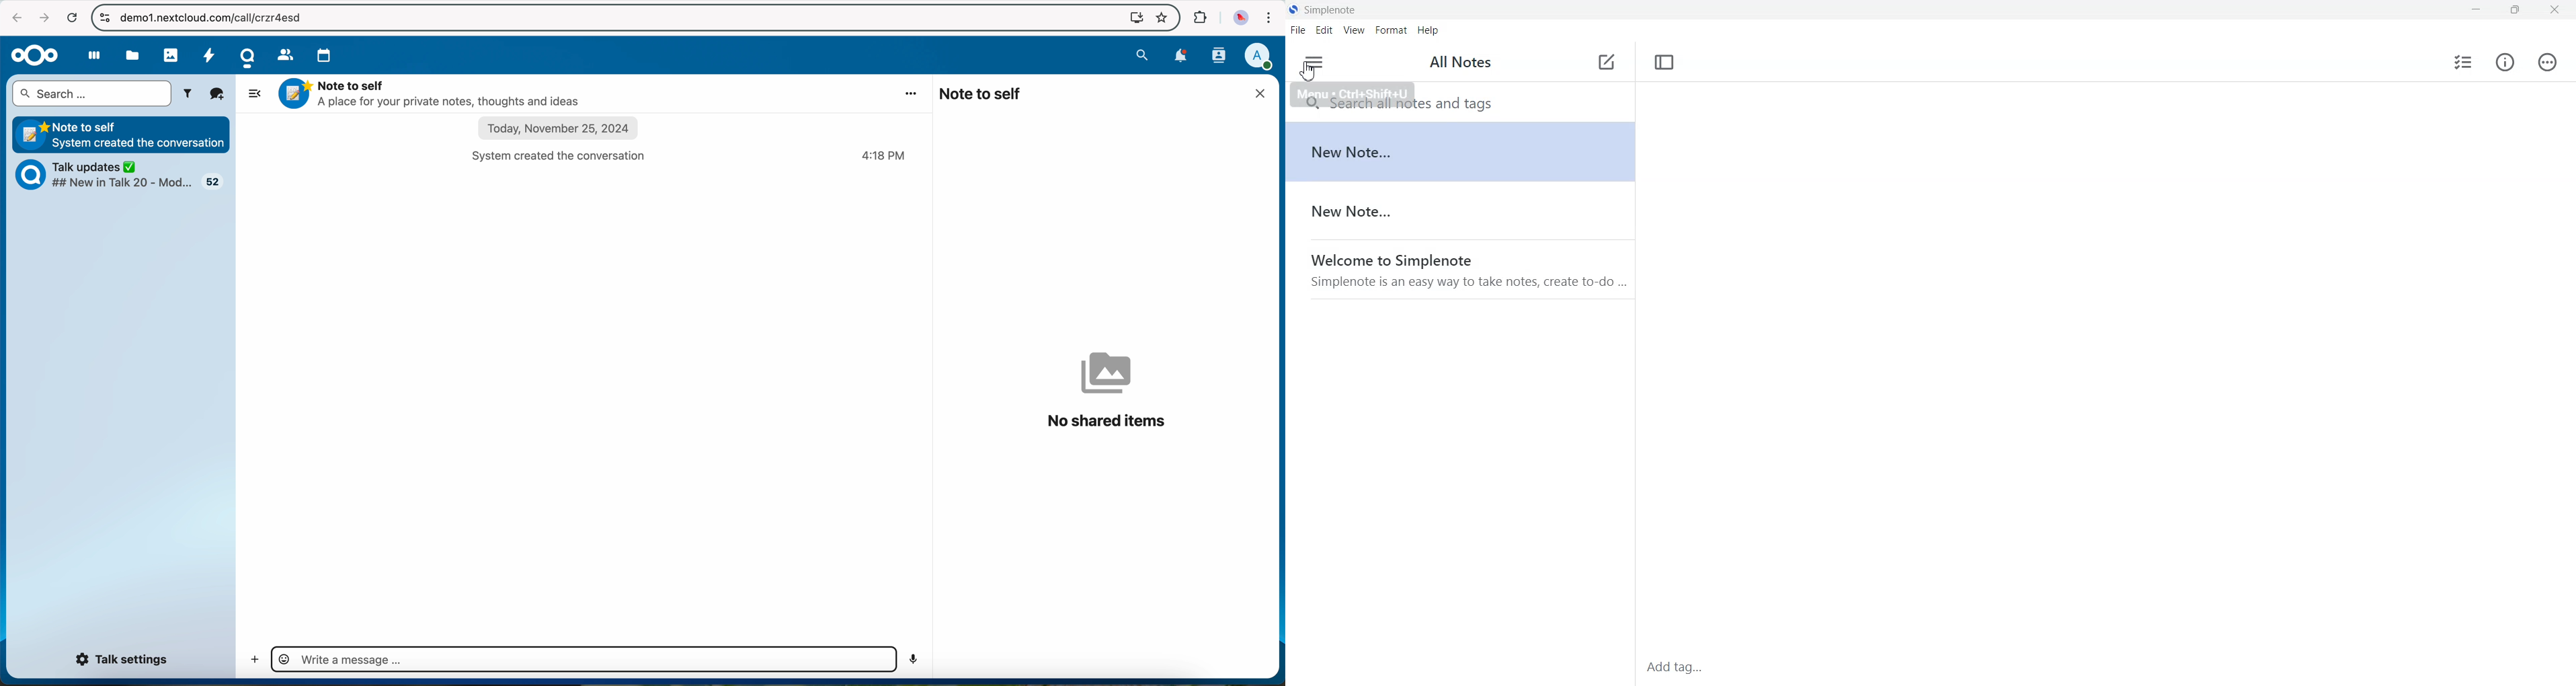 Image resolution: width=2576 pixels, height=700 pixels. I want to click on dashboard, so click(89, 58).